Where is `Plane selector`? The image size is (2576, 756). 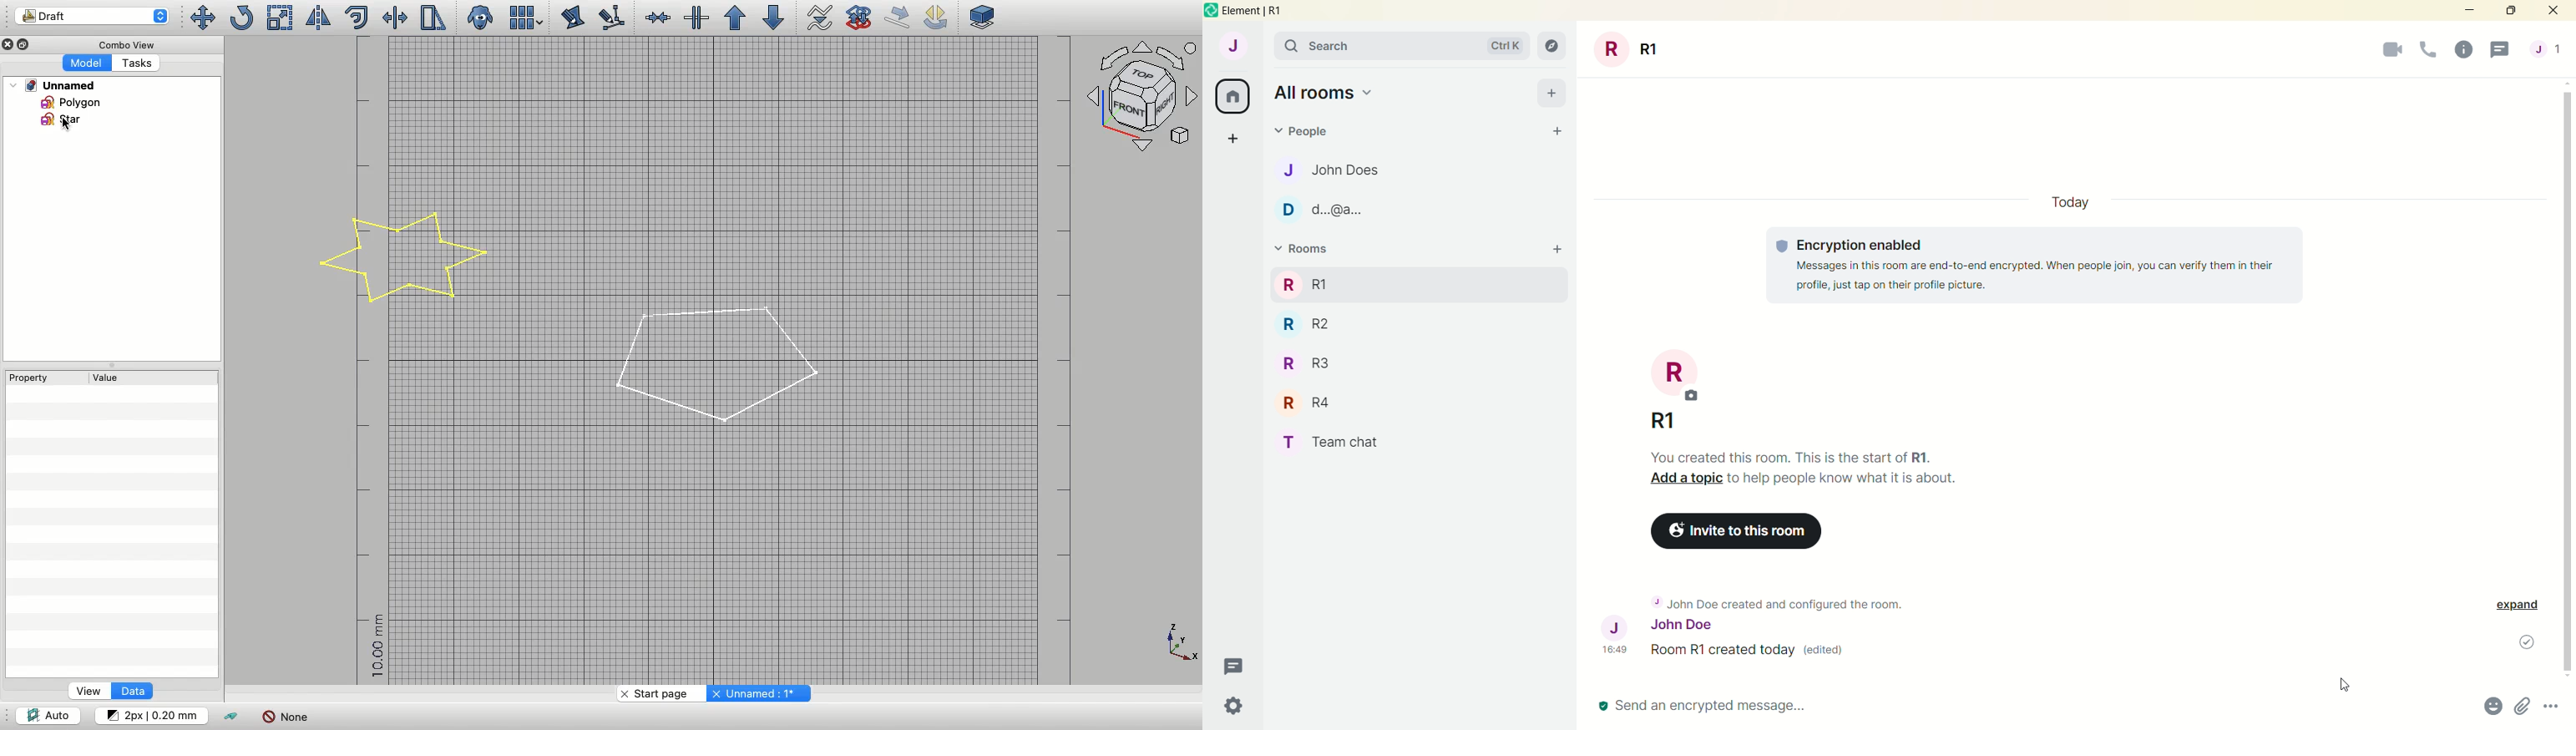 Plane selector is located at coordinates (984, 17).